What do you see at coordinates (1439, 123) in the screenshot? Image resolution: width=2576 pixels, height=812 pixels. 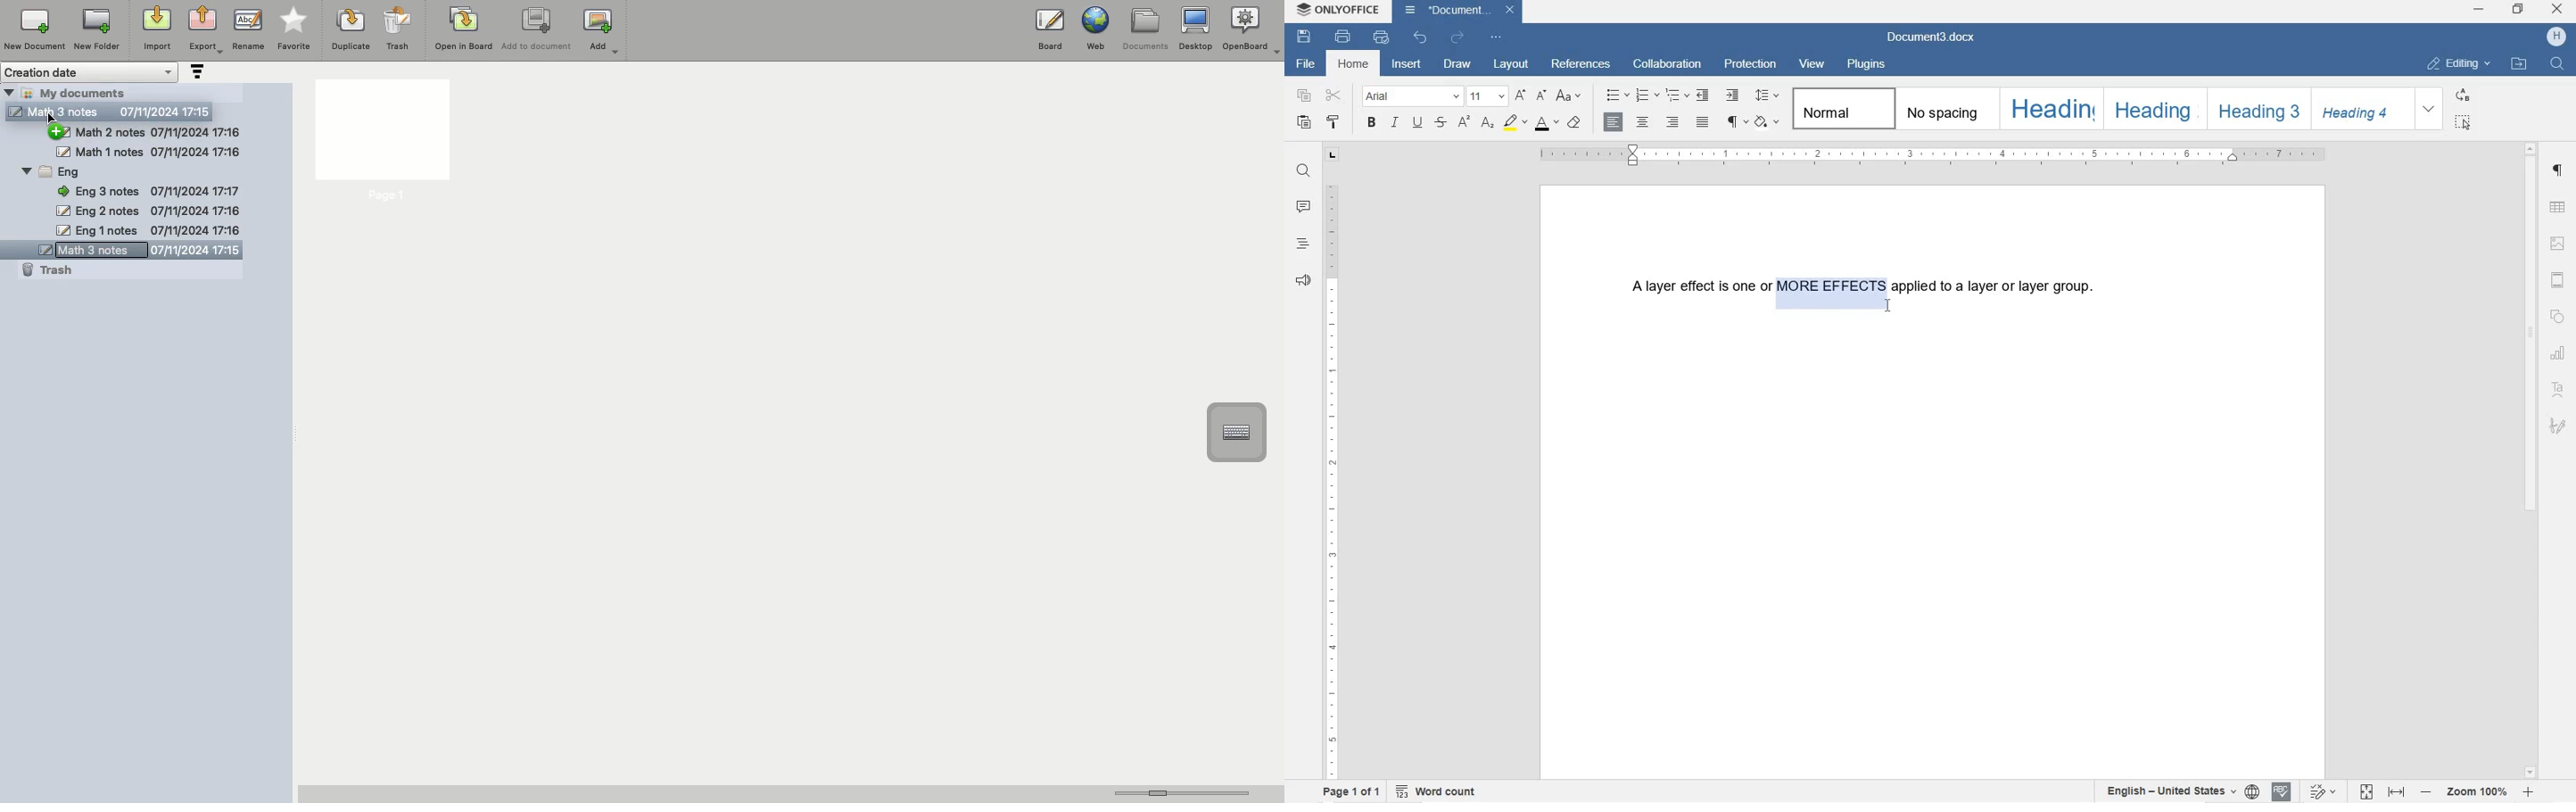 I see `STRIKETHROUGH` at bounding box center [1439, 123].